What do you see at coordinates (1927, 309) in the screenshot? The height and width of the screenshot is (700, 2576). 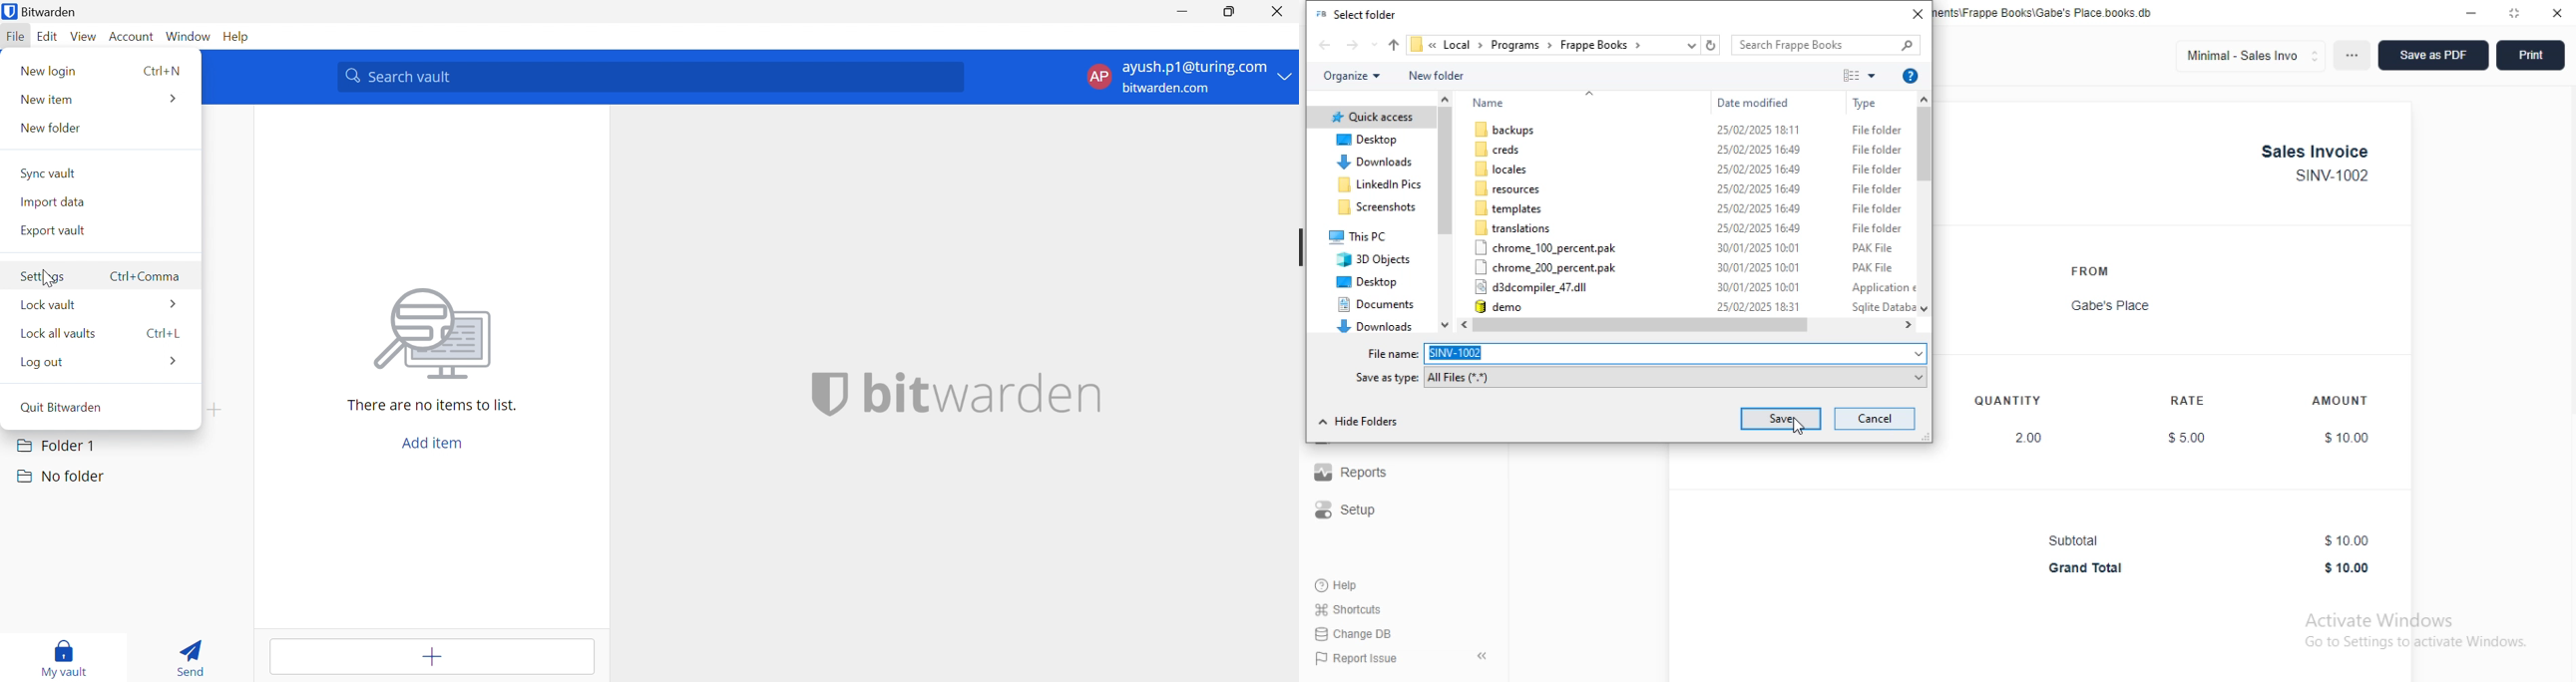 I see `scroll down` at bounding box center [1927, 309].